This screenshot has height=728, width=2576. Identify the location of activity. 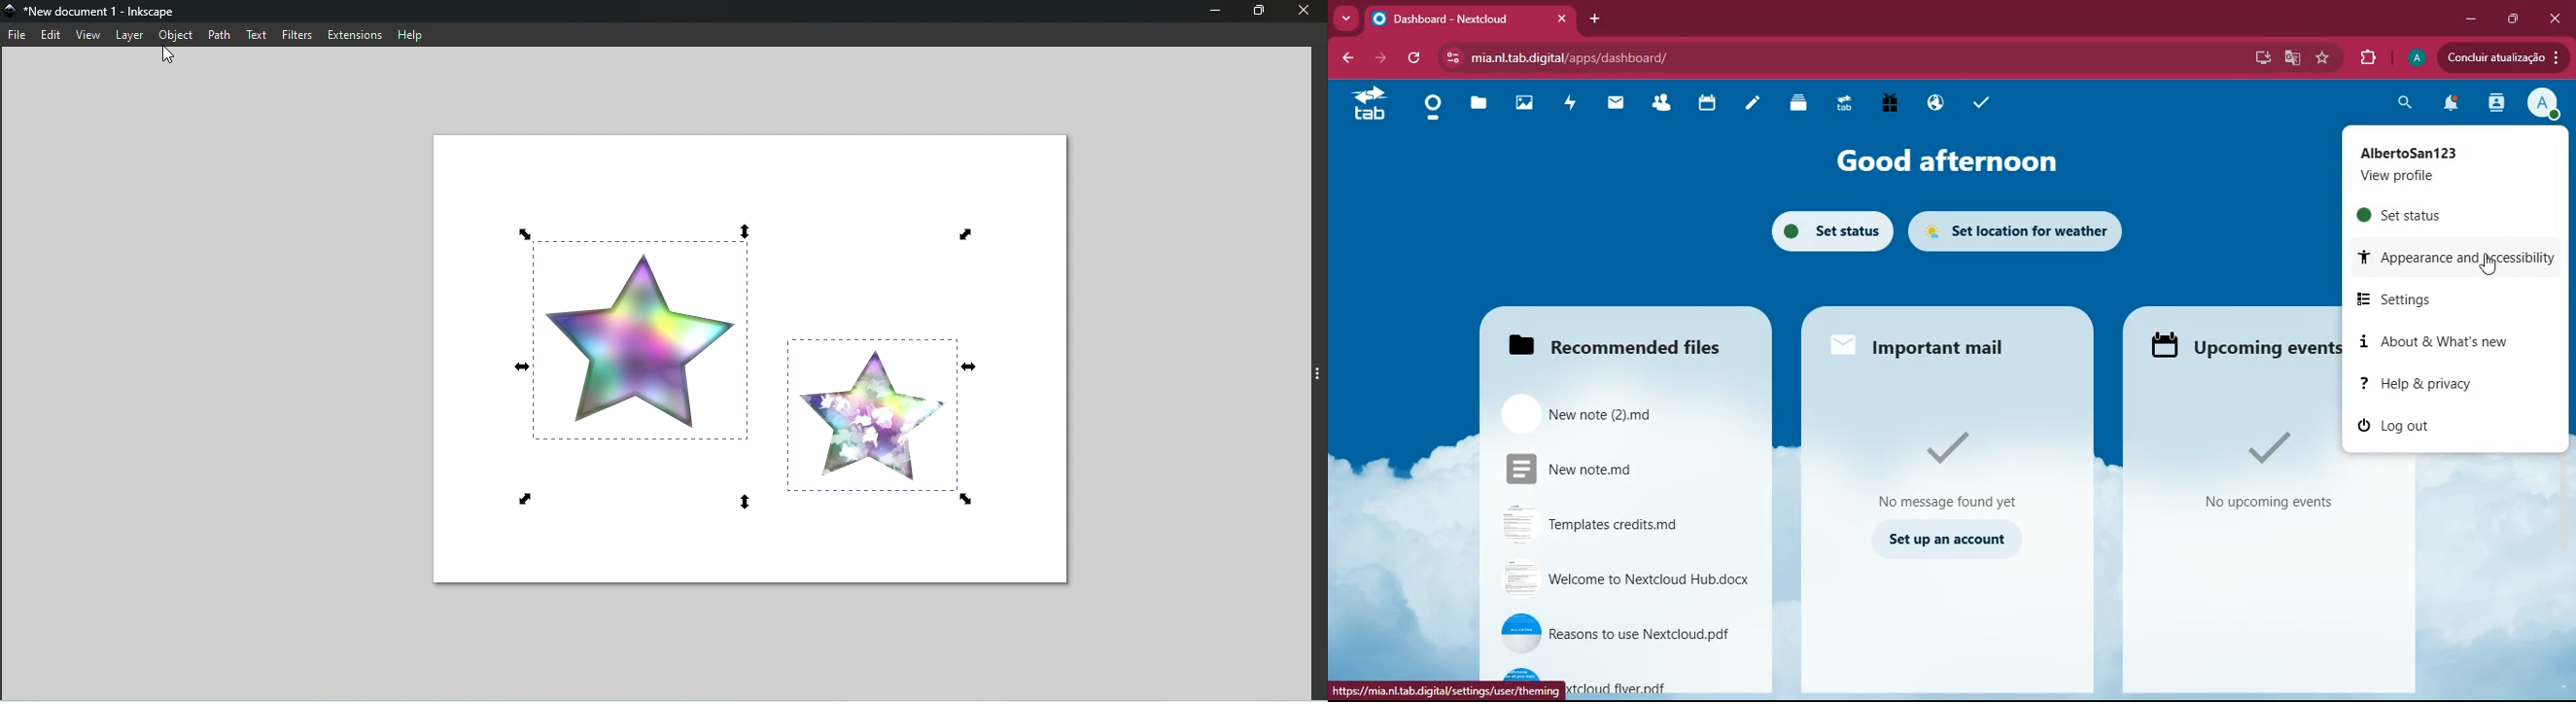
(1571, 108).